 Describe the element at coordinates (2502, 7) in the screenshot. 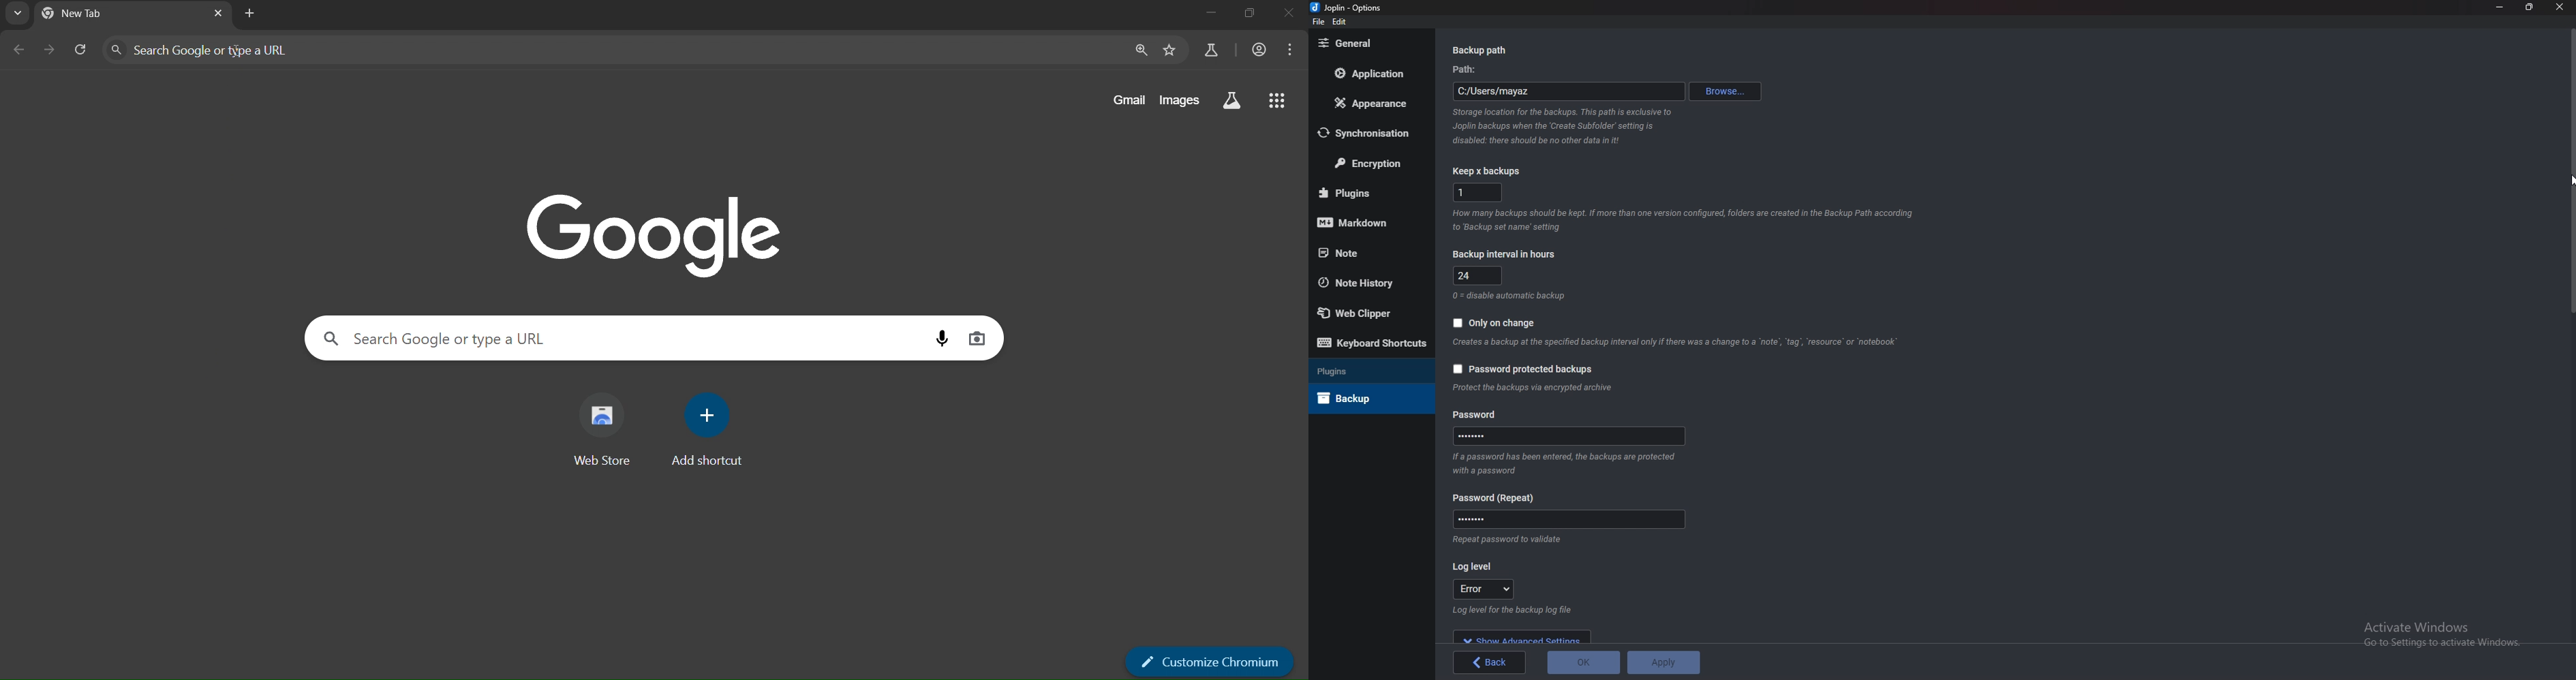

I see `Minimize` at that location.